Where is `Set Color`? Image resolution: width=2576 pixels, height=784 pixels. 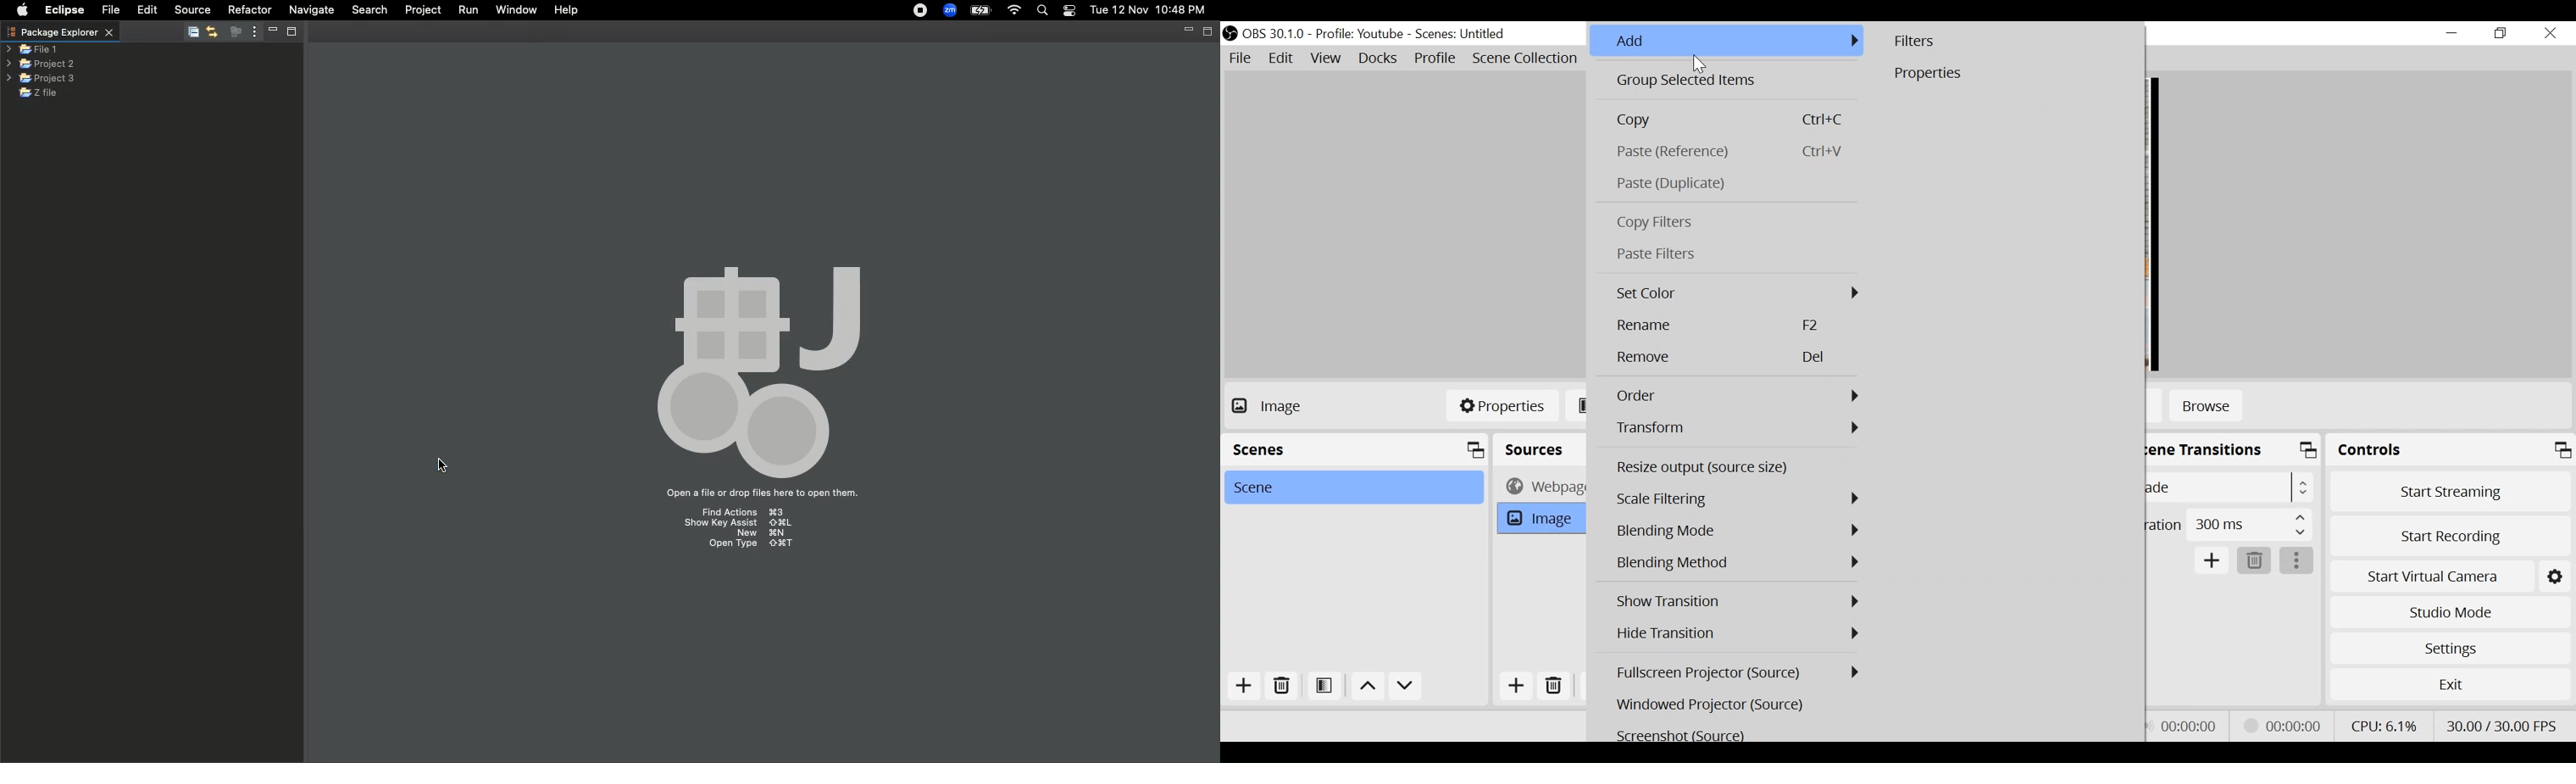
Set Color is located at coordinates (1734, 293).